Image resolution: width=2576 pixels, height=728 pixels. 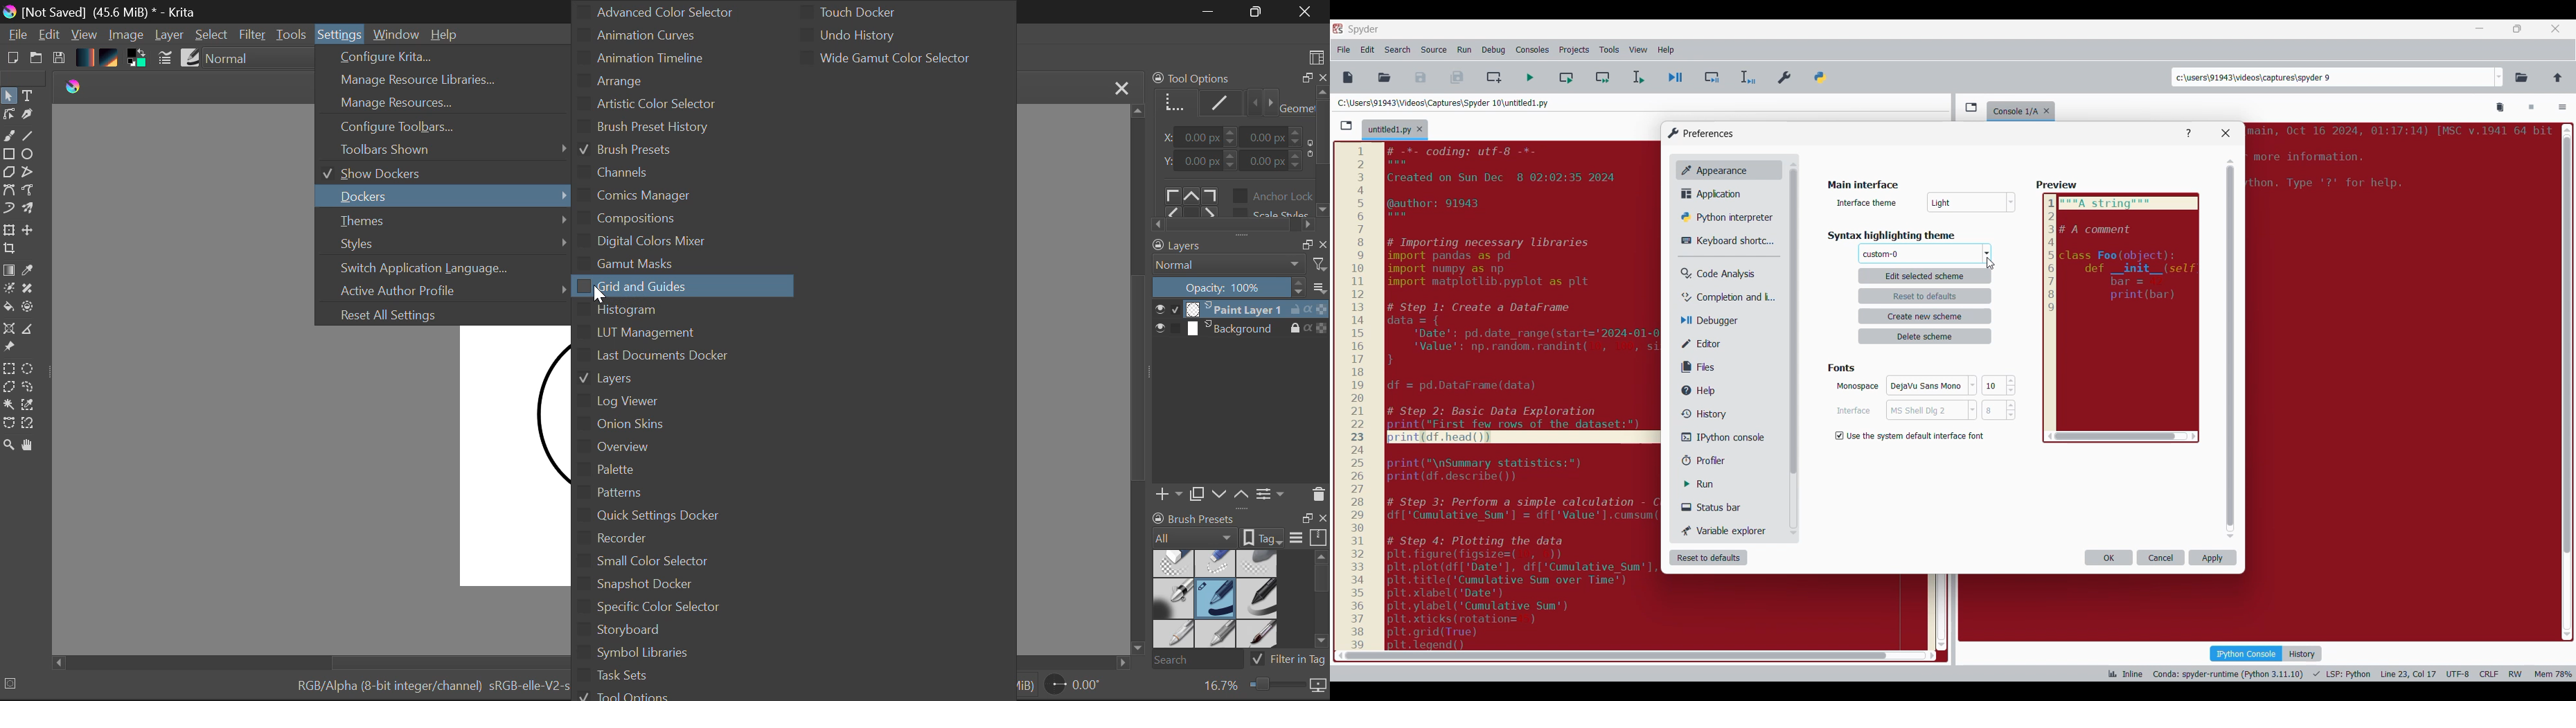 What do you see at coordinates (1308, 12) in the screenshot?
I see `Close` at bounding box center [1308, 12].